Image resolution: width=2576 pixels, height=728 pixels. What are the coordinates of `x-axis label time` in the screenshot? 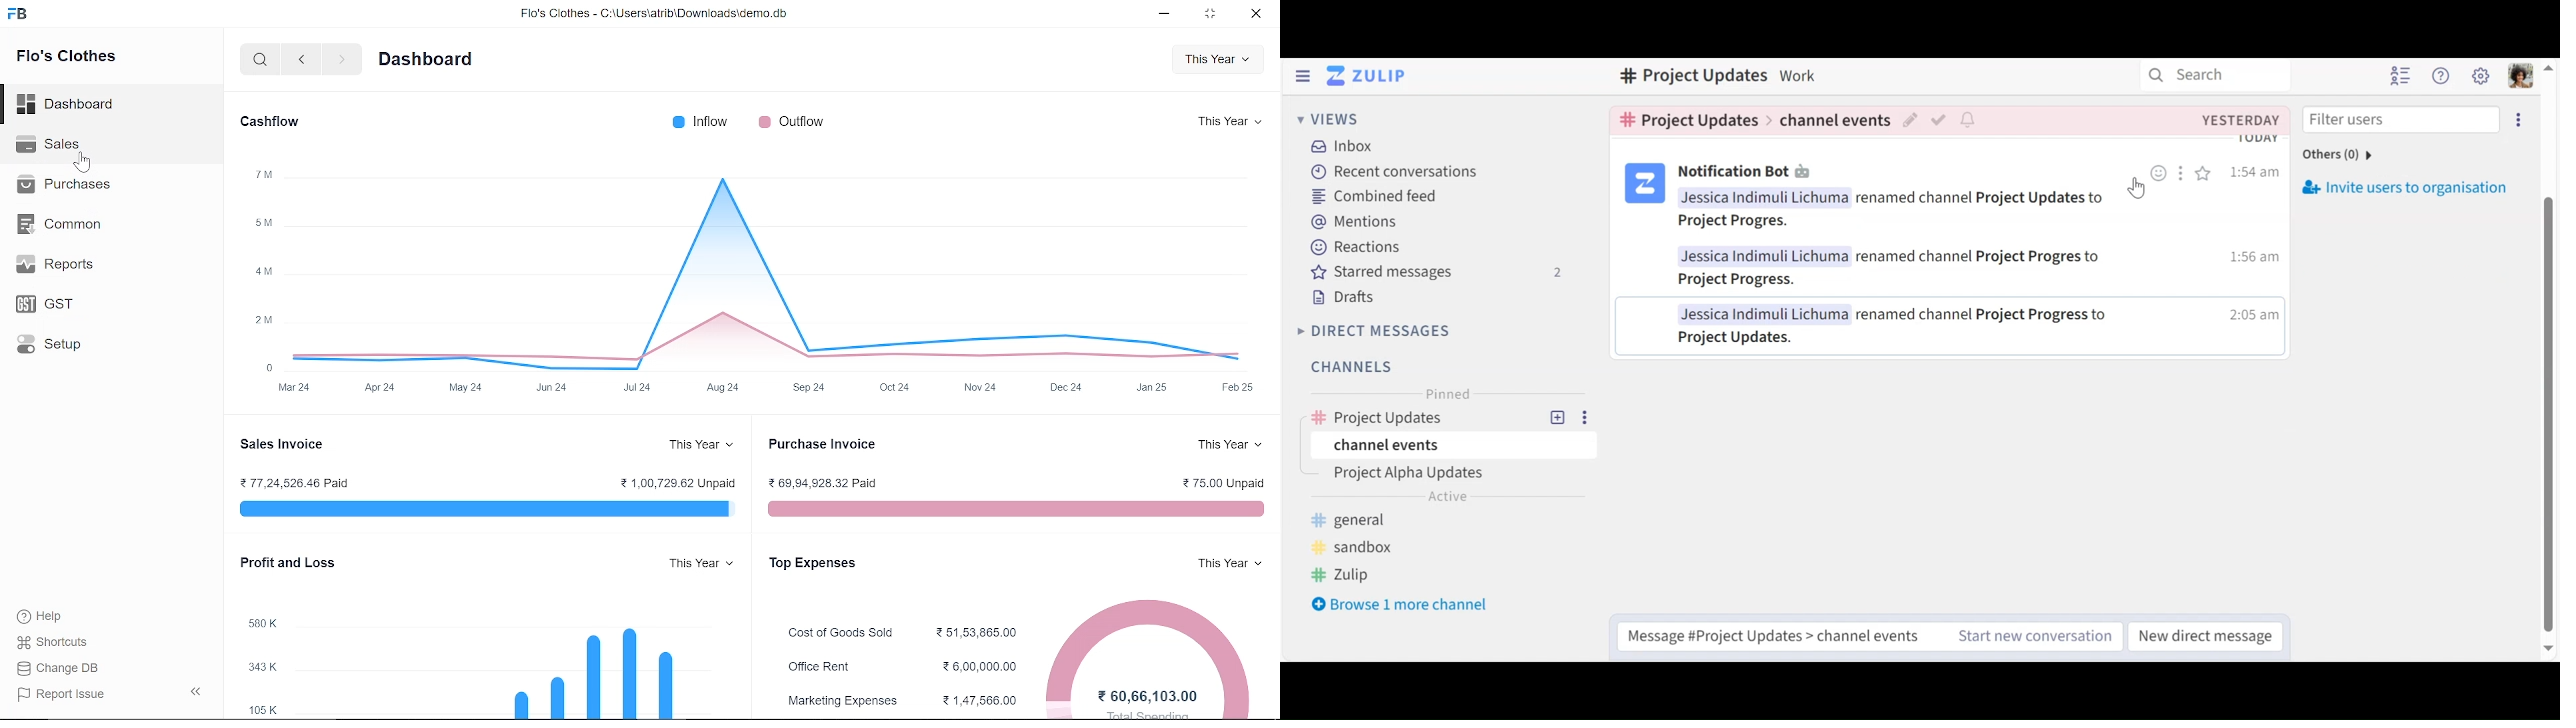 It's located at (770, 389).